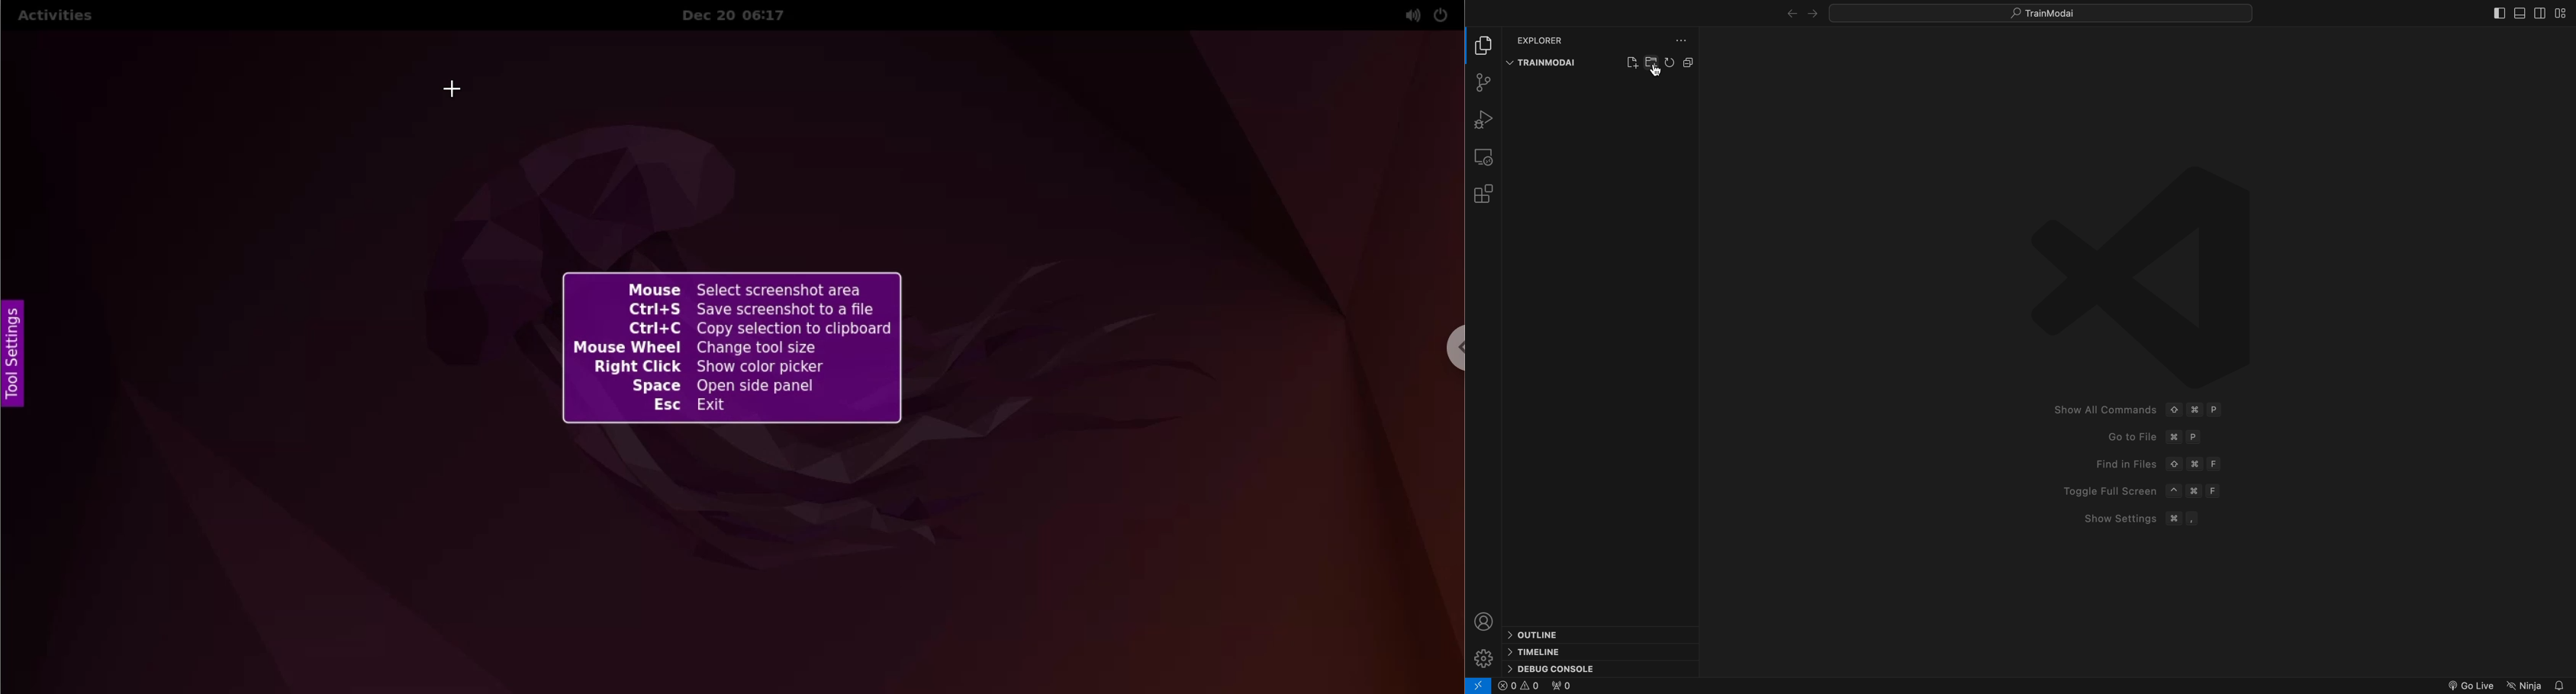 Image resolution: width=2576 pixels, height=700 pixels. Describe the element at coordinates (1484, 45) in the screenshot. I see `file explore` at that location.